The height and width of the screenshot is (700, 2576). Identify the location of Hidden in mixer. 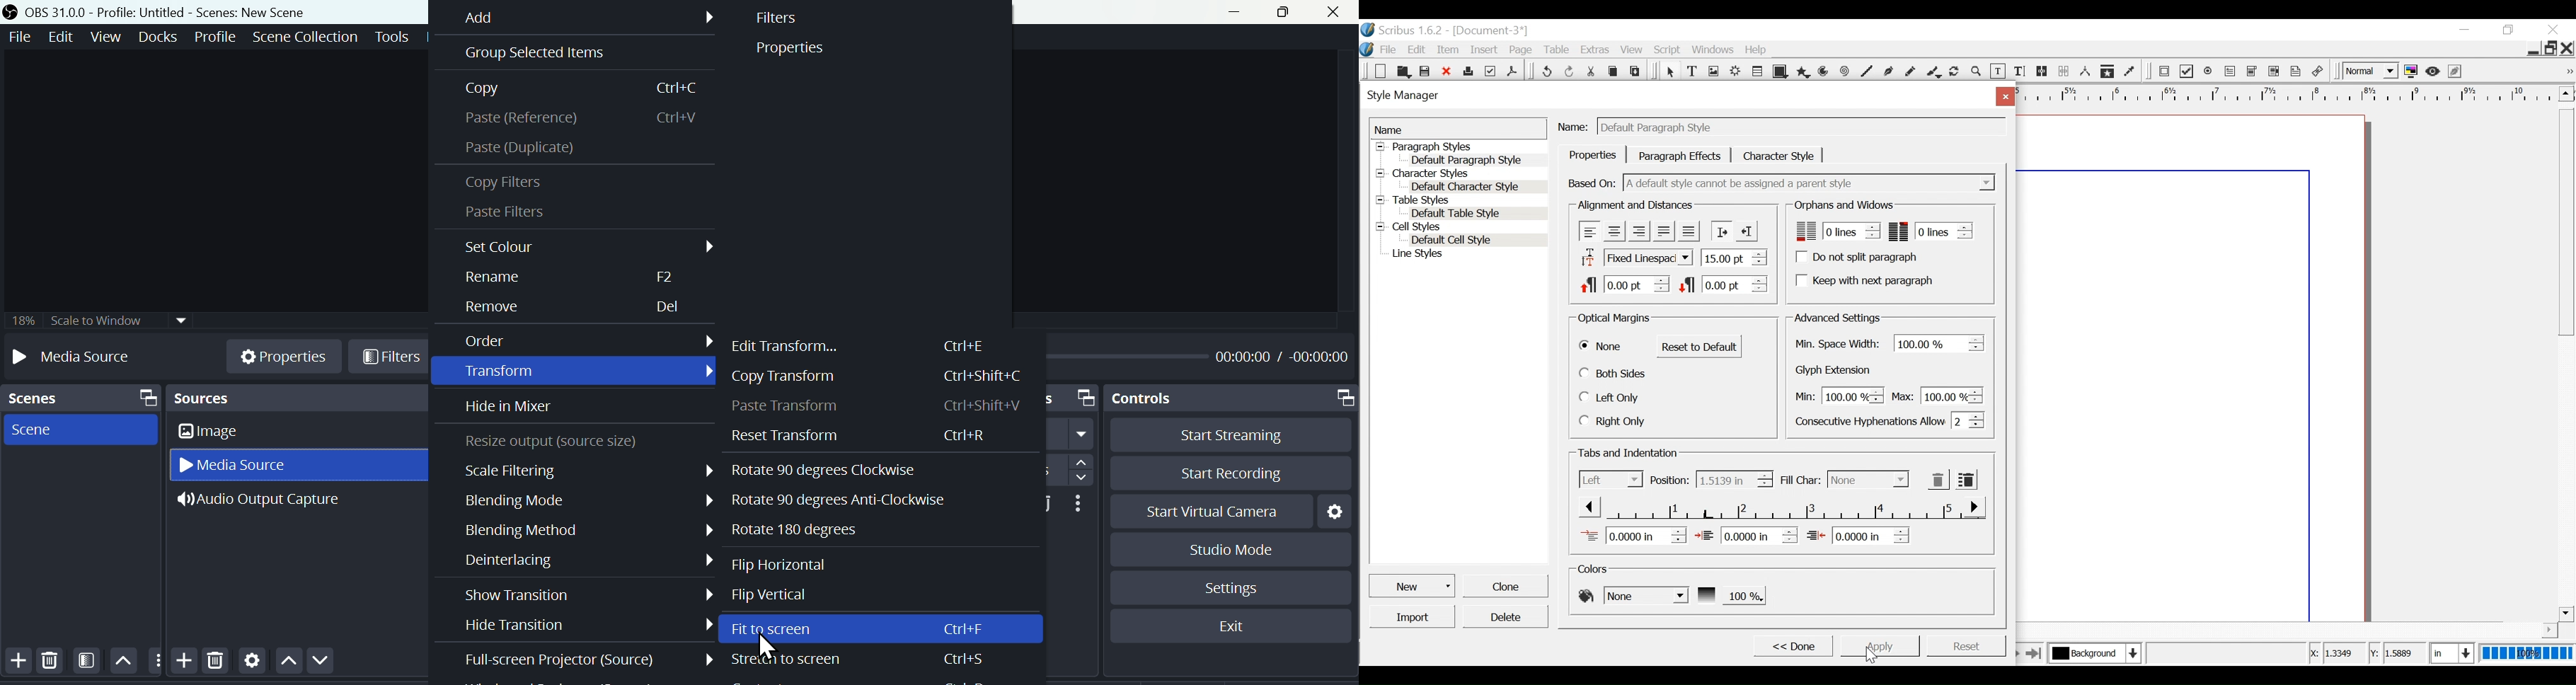
(517, 408).